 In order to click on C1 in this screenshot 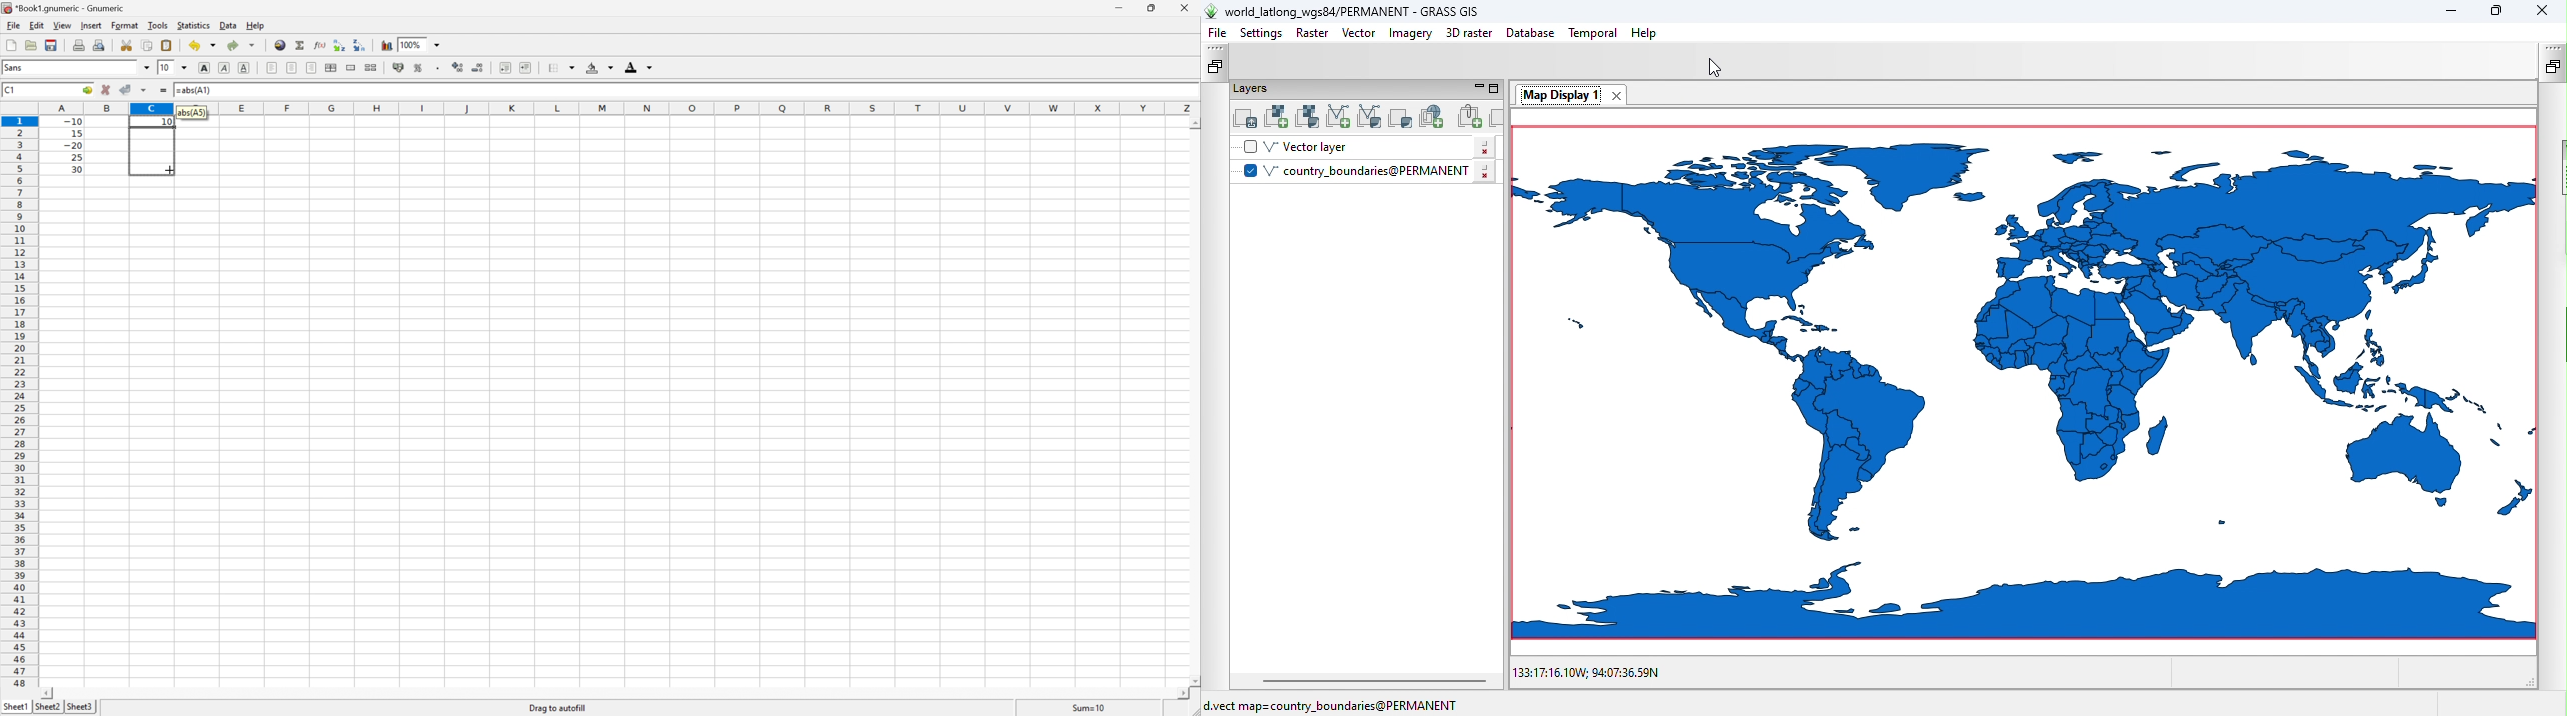, I will do `click(11, 89)`.